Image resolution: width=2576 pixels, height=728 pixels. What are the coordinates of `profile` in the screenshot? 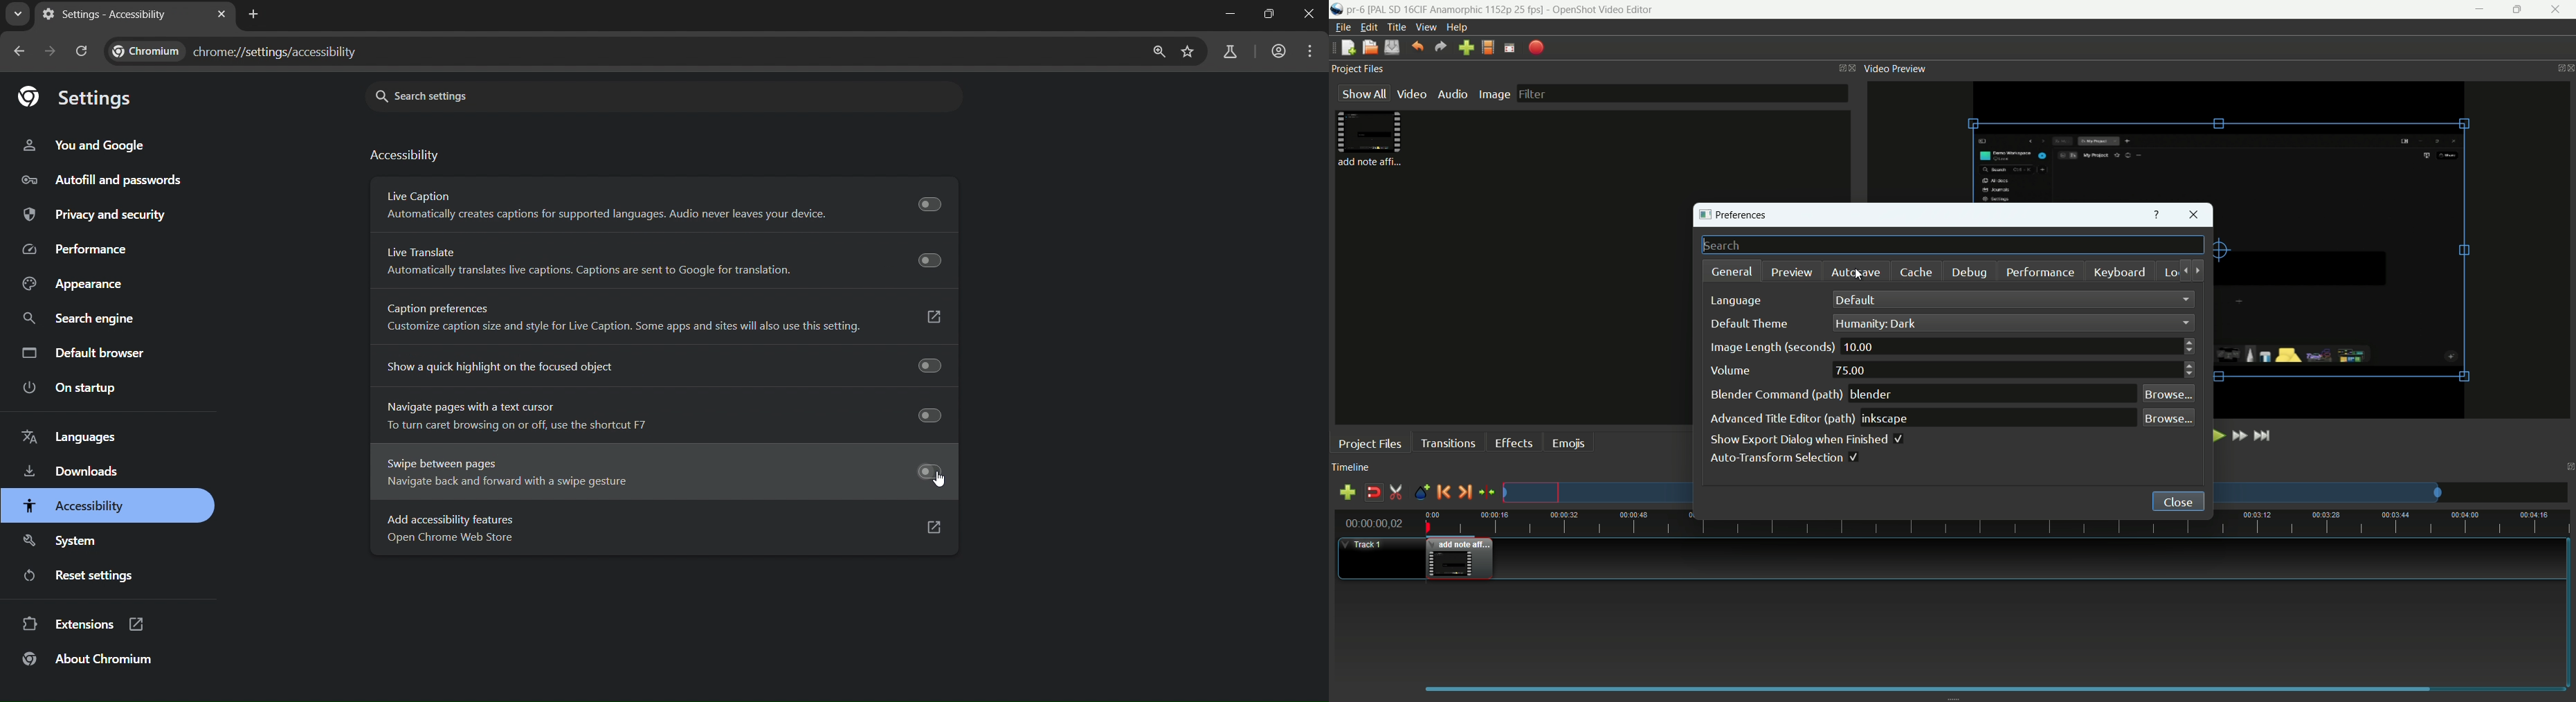 It's located at (1488, 47).